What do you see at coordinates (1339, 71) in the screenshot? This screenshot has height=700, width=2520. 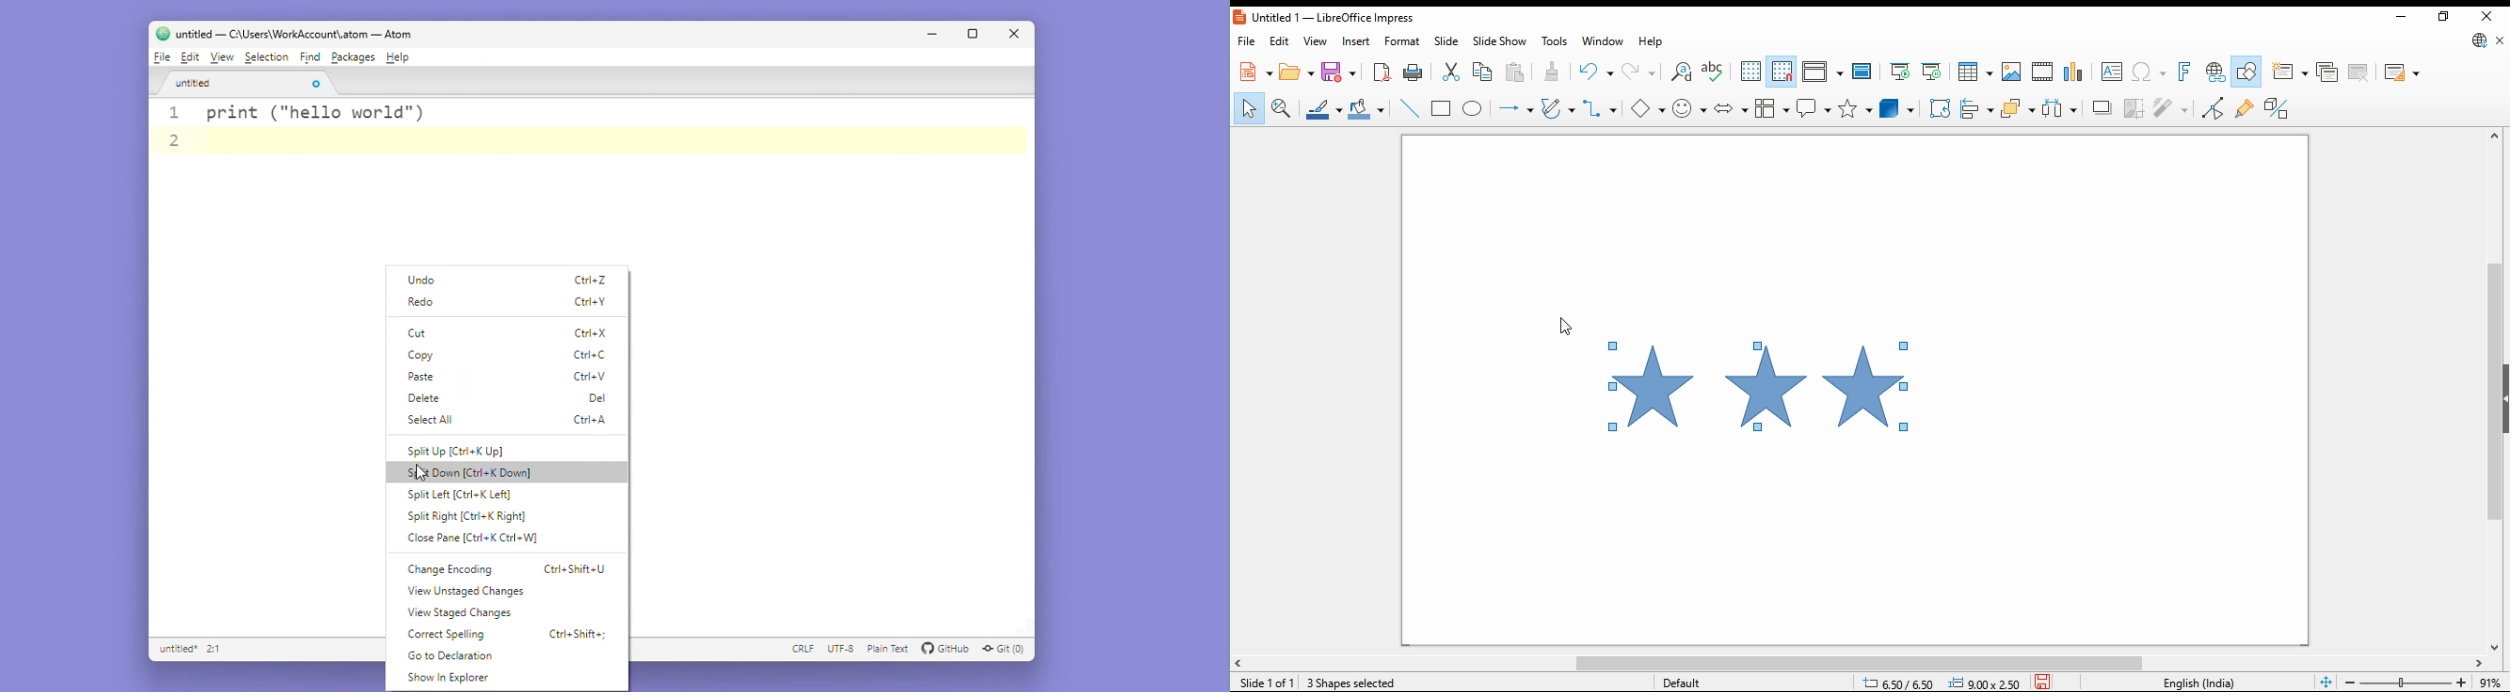 I see `save` at bounding box center [1339, 71].